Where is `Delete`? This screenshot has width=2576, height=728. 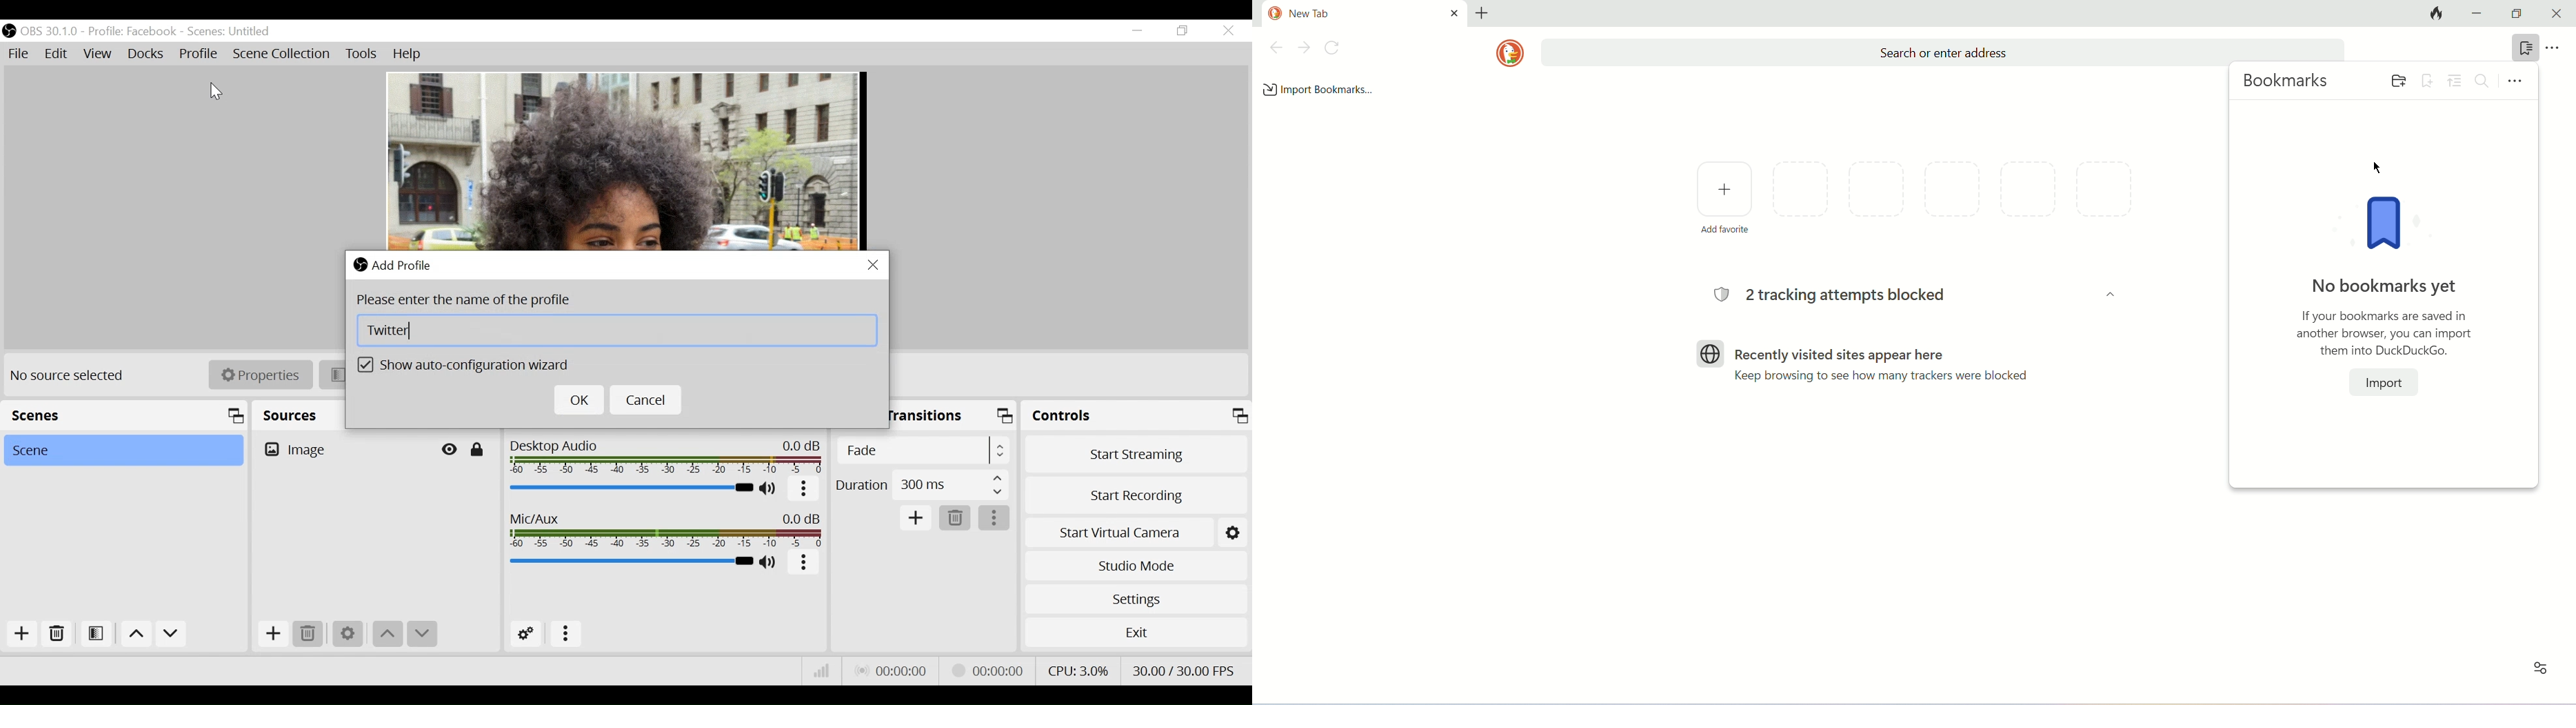
Delete is located at coordinates (956, 517).